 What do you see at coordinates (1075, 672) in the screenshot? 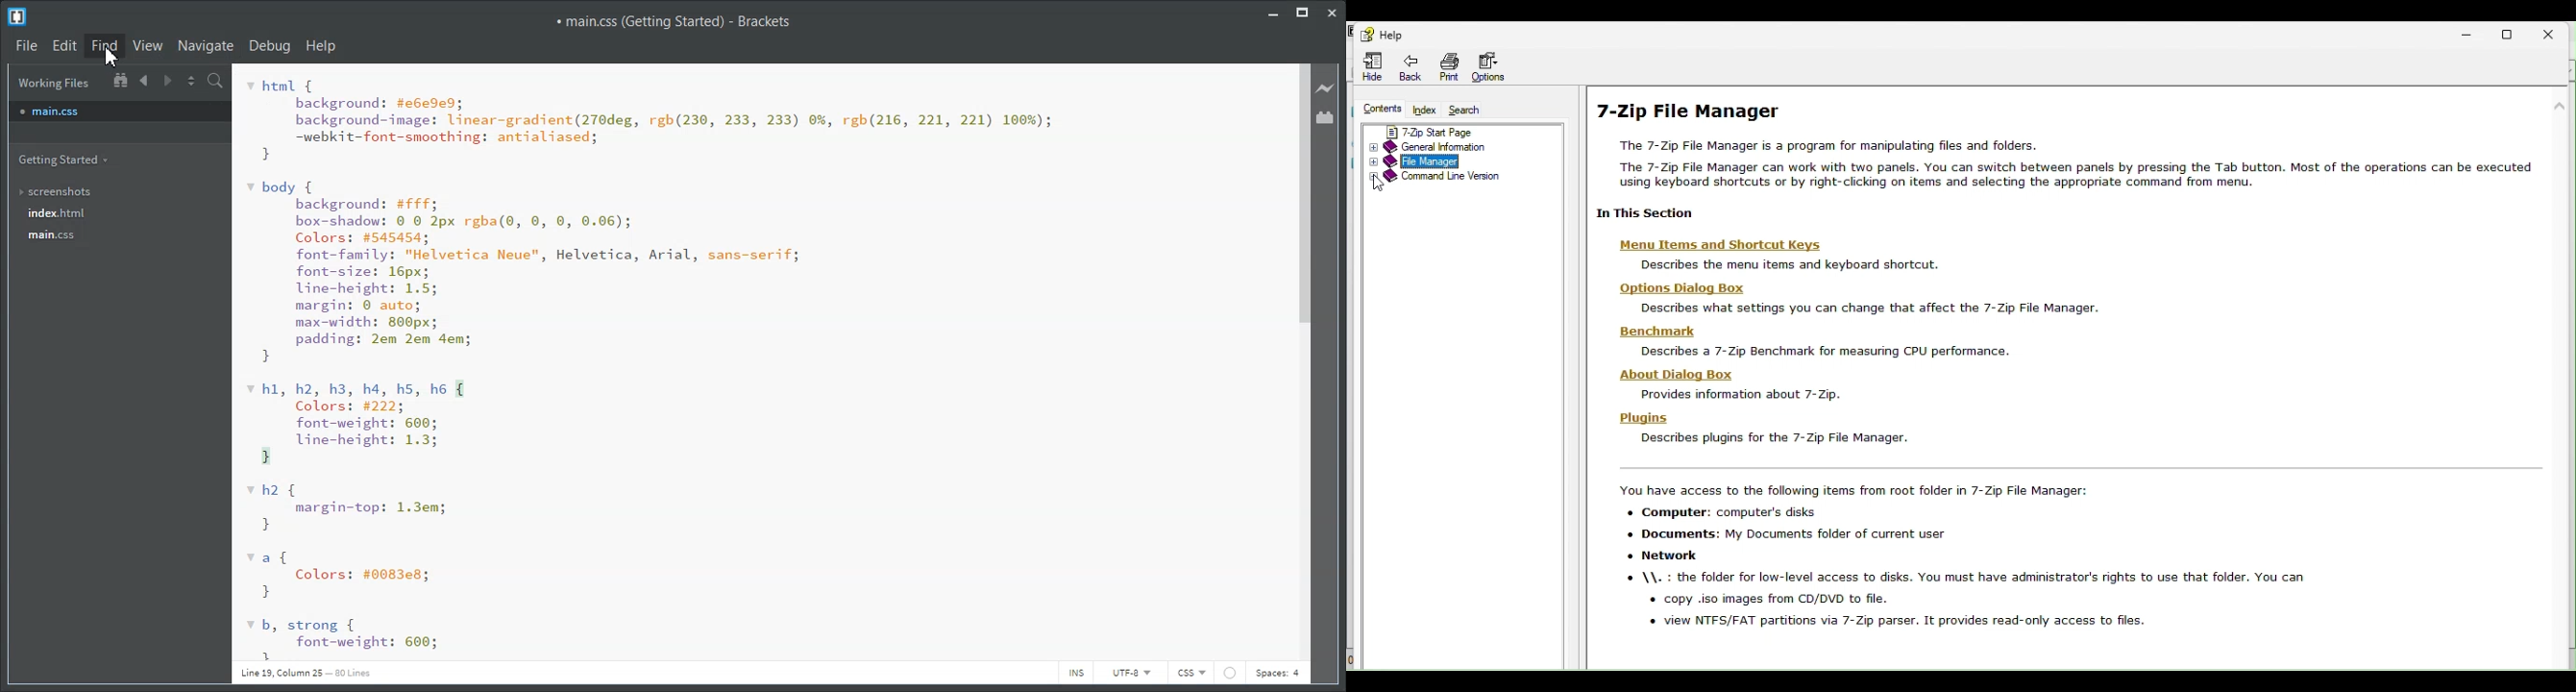
I see `INS` at bounding box center [1075, 672].